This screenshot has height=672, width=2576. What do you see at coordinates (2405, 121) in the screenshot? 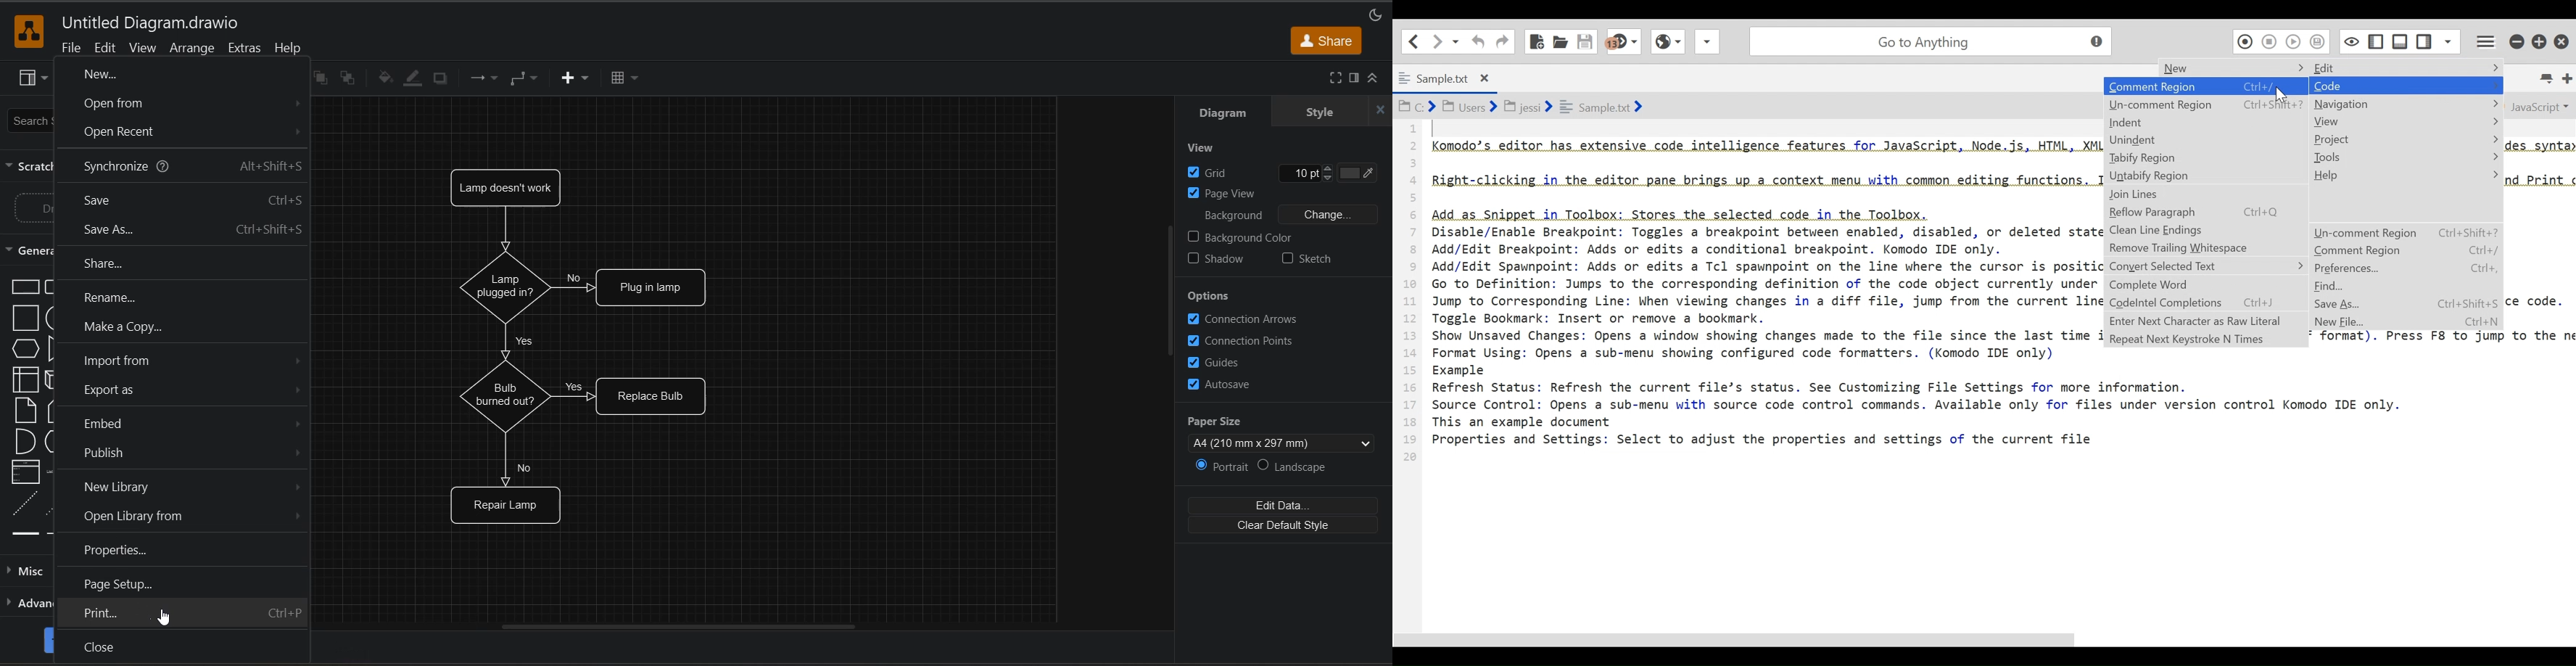
I see `View ` at bounding box center [2405, 121].